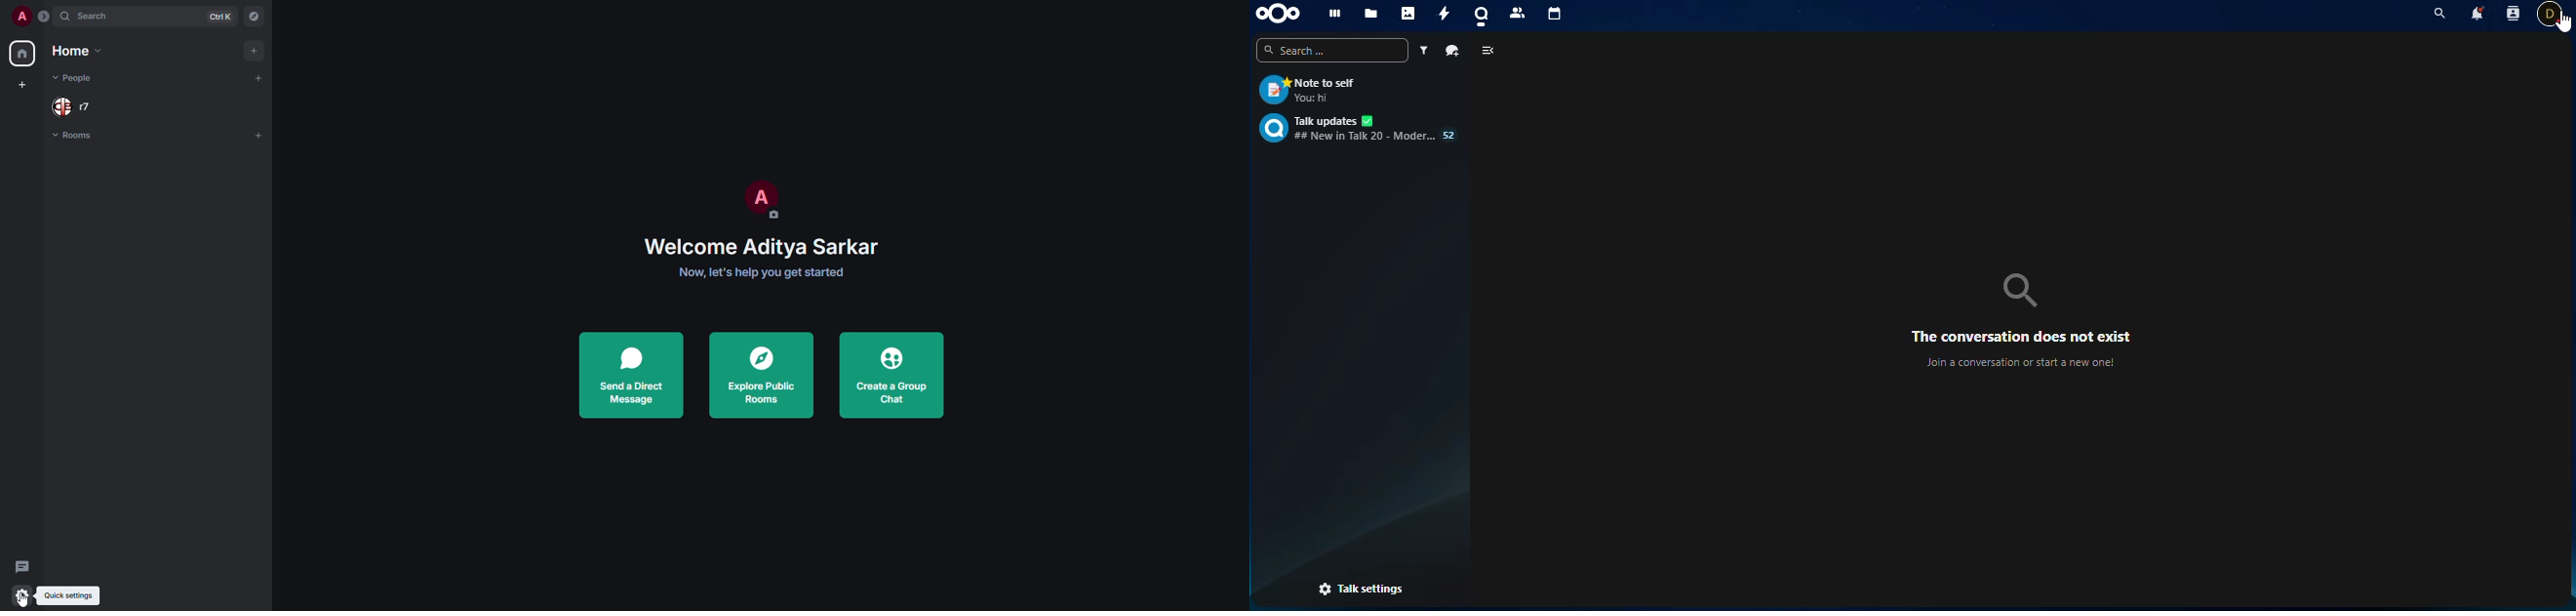  Describe the element at coordinates (76, 77) in the screenshot. I see `people` at that location.